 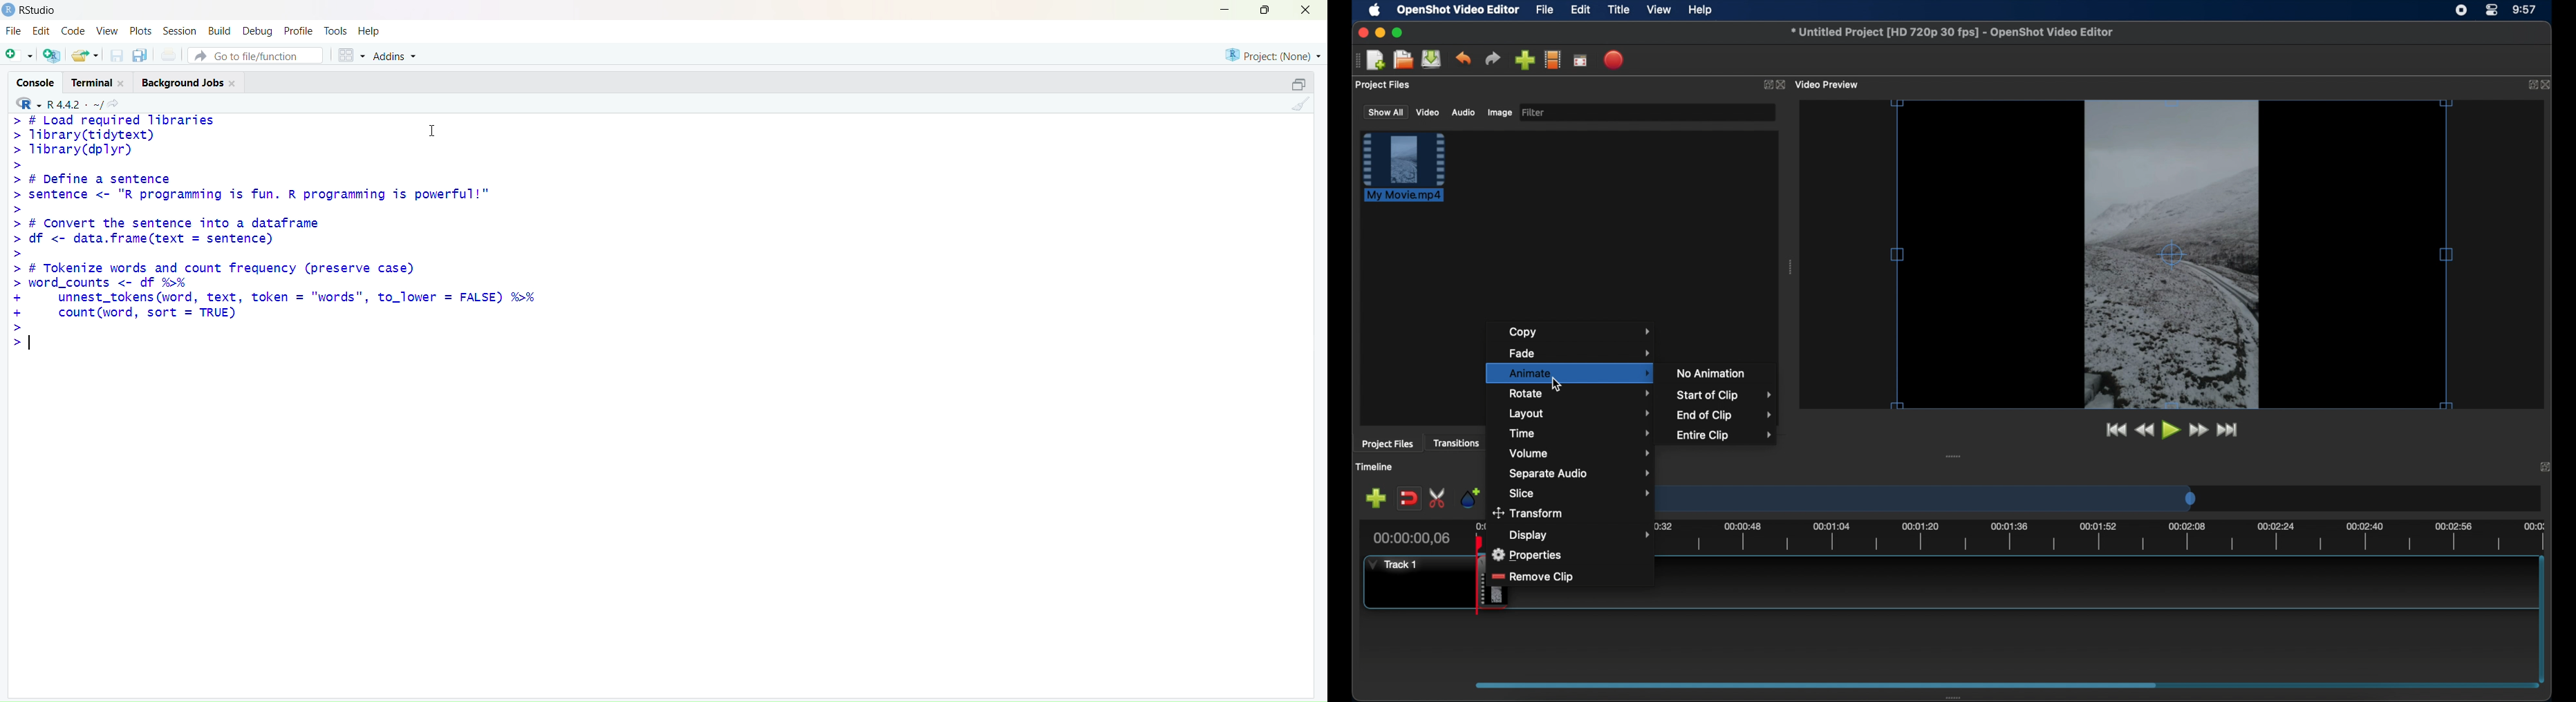 I want to click on Rstudio, so click(x=32, y=10).